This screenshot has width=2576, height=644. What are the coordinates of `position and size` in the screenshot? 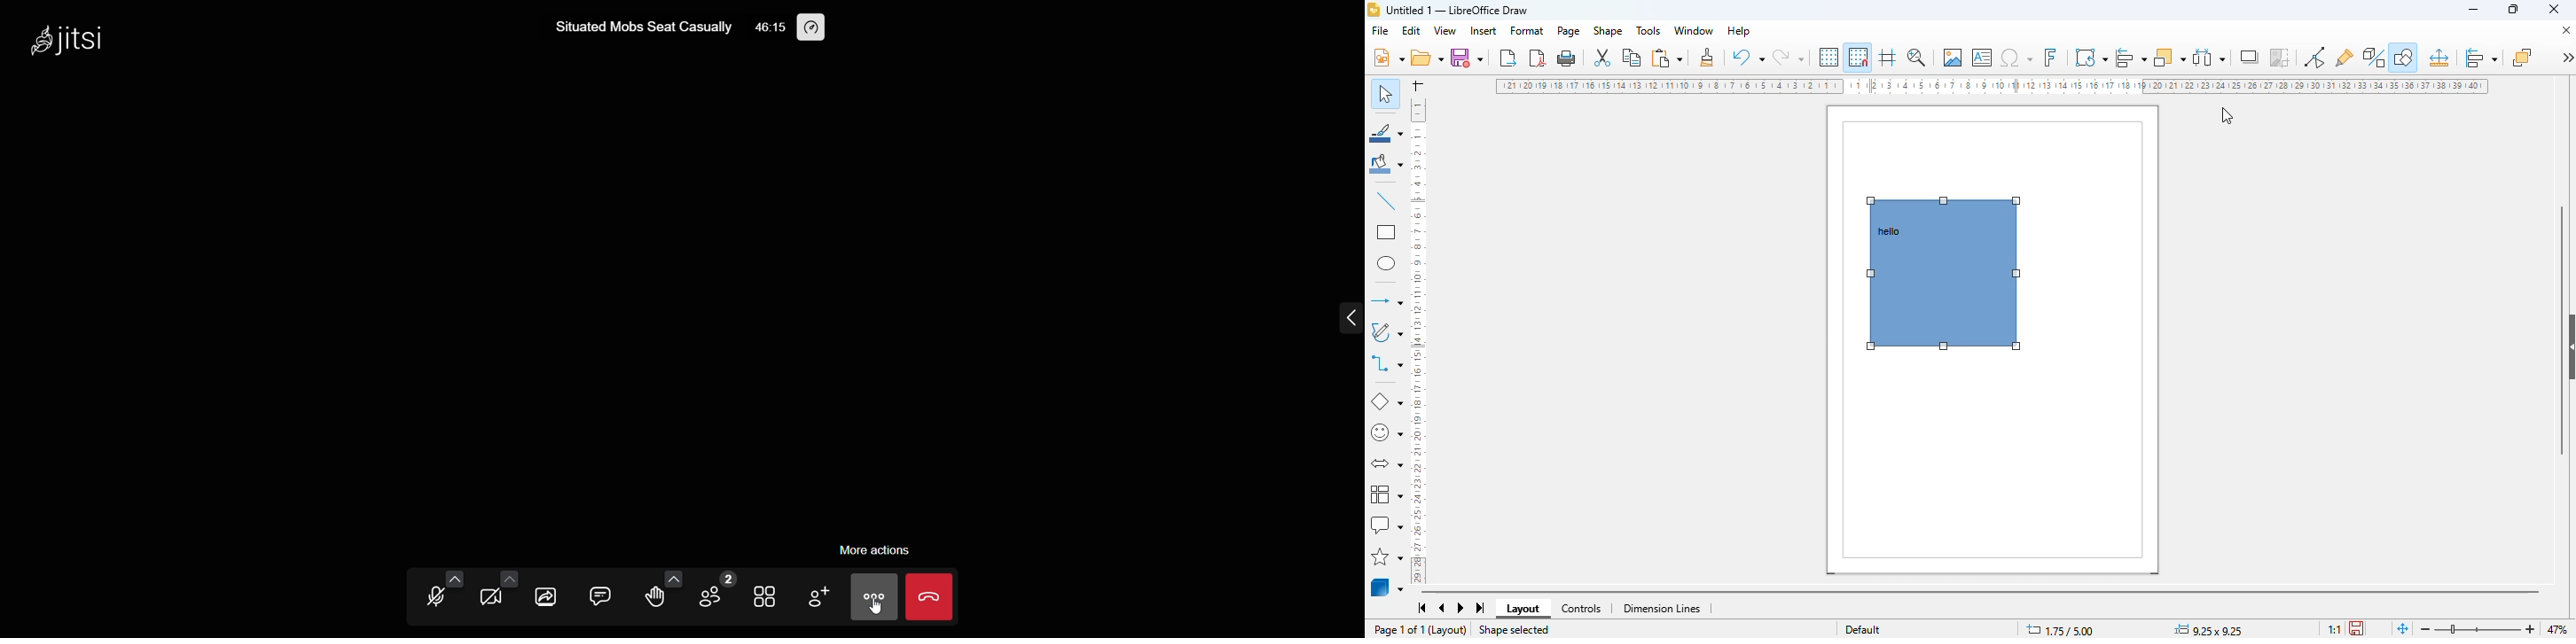 It's located at (2439, 58).